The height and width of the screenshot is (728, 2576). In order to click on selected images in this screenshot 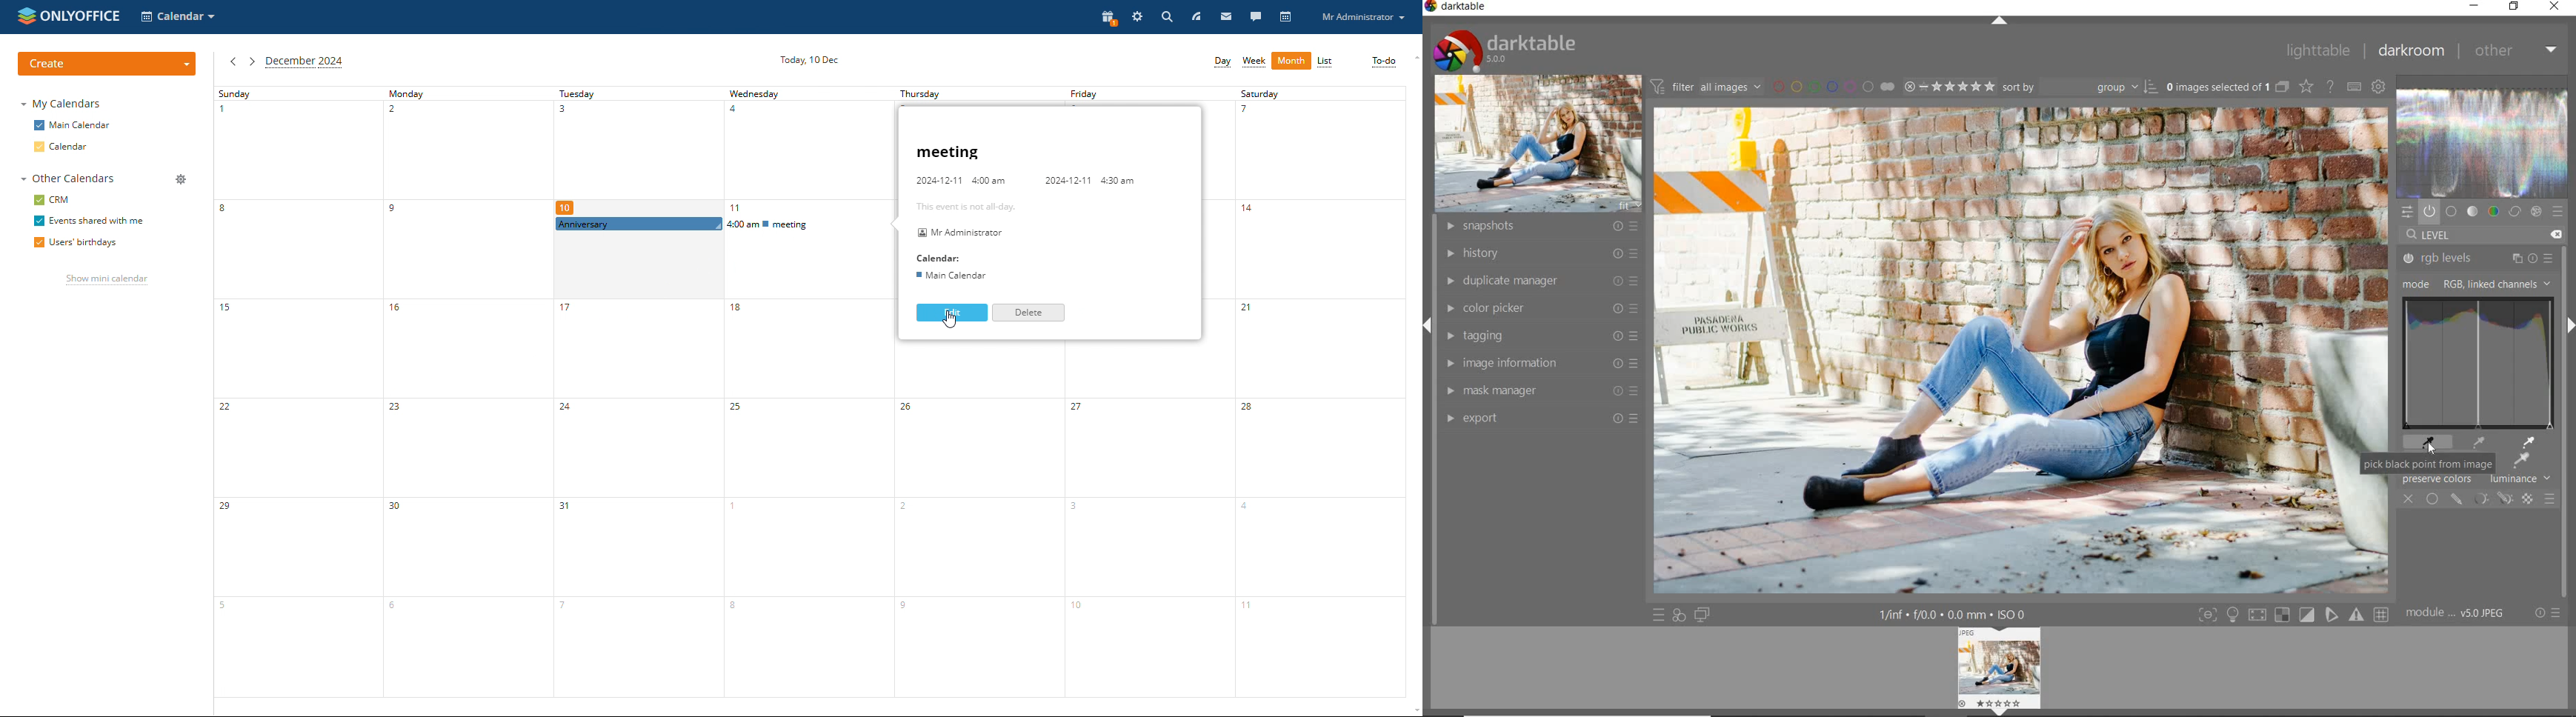, I will do `click(2217, 87)`.